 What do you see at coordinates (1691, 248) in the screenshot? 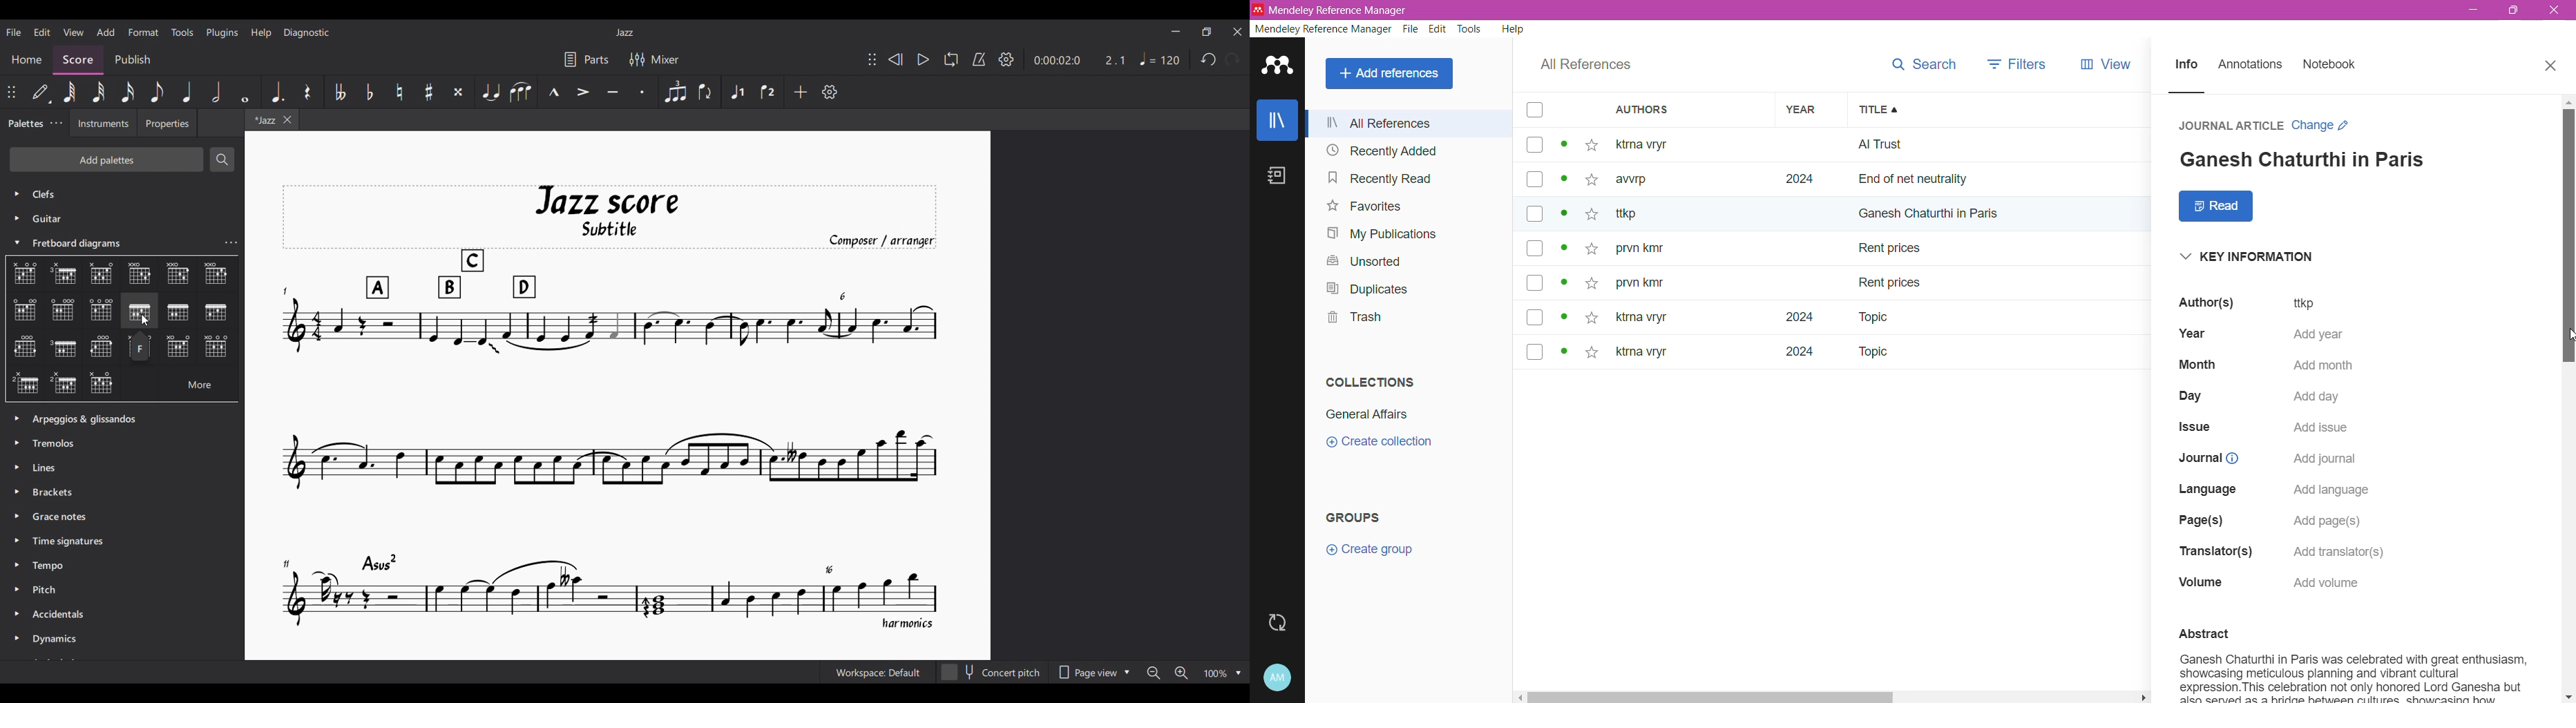
I see `Author names of the references in the Library` at bounding box center [1691, 248].